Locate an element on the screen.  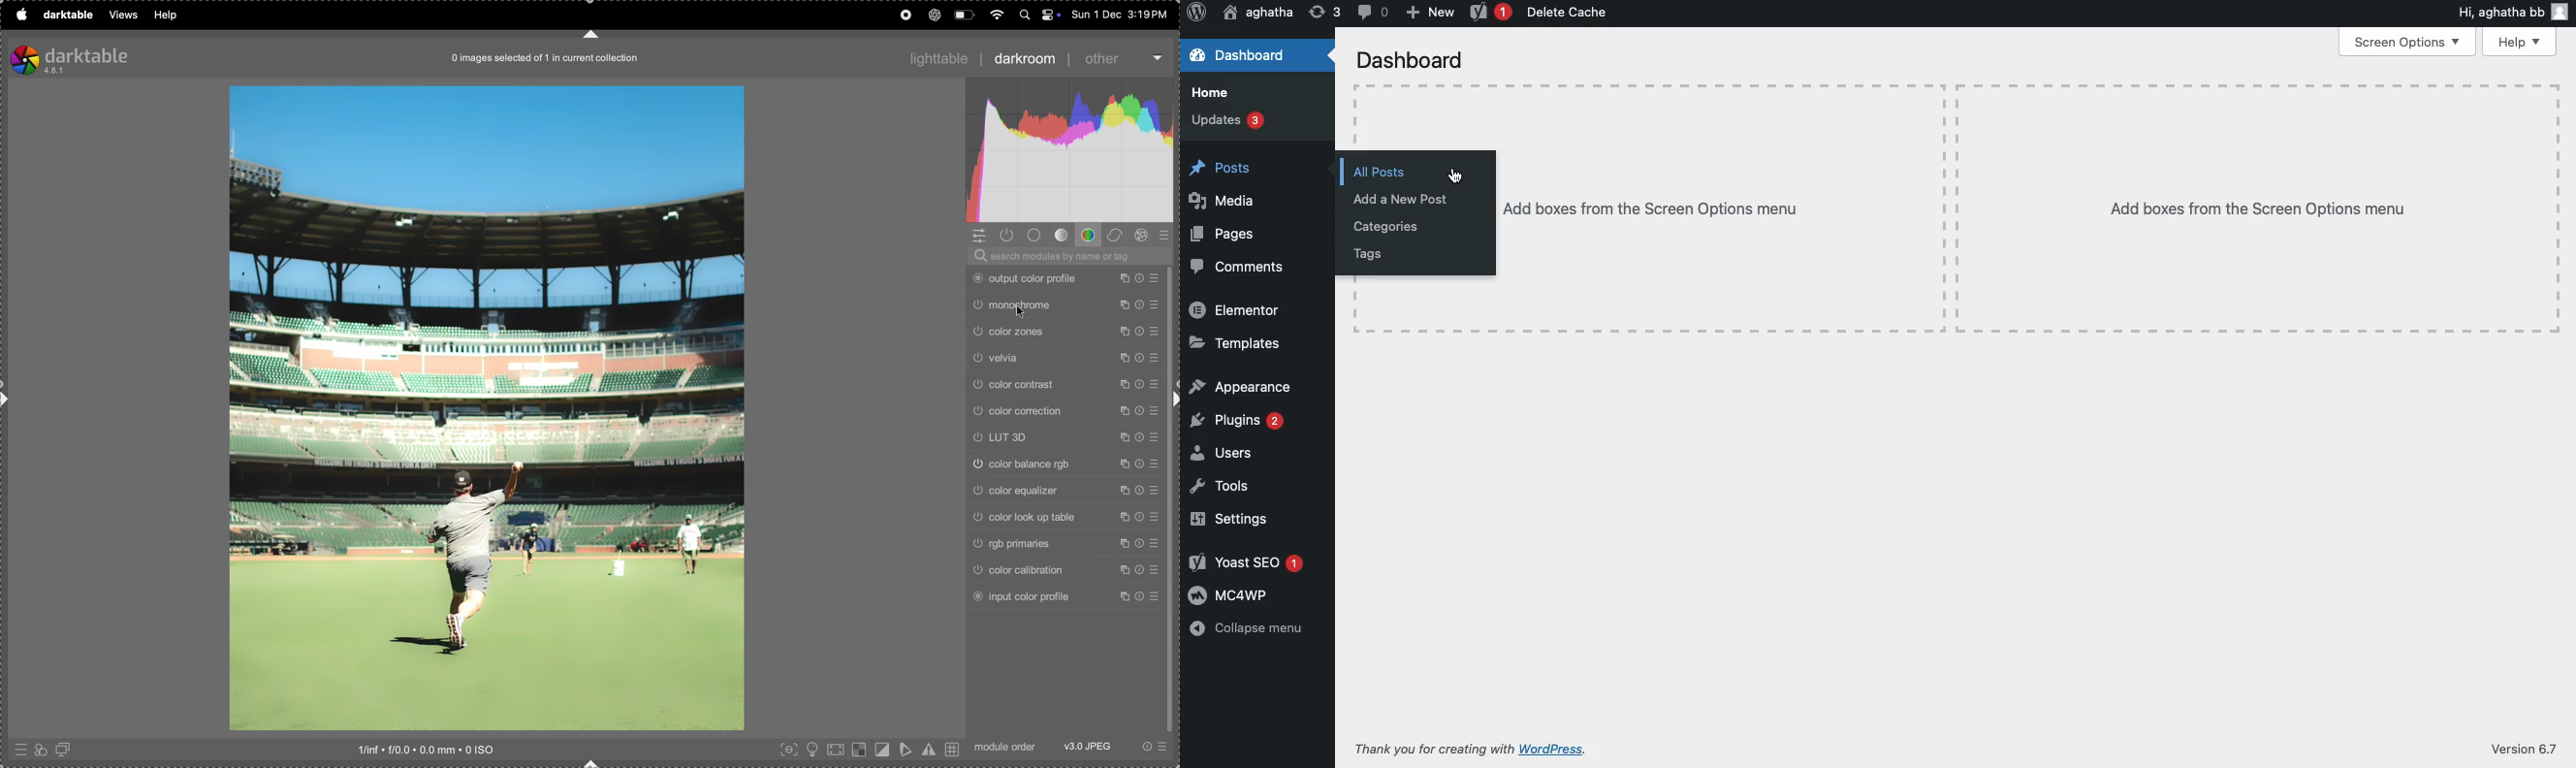
Comment is located at coordinates (1368, 13).